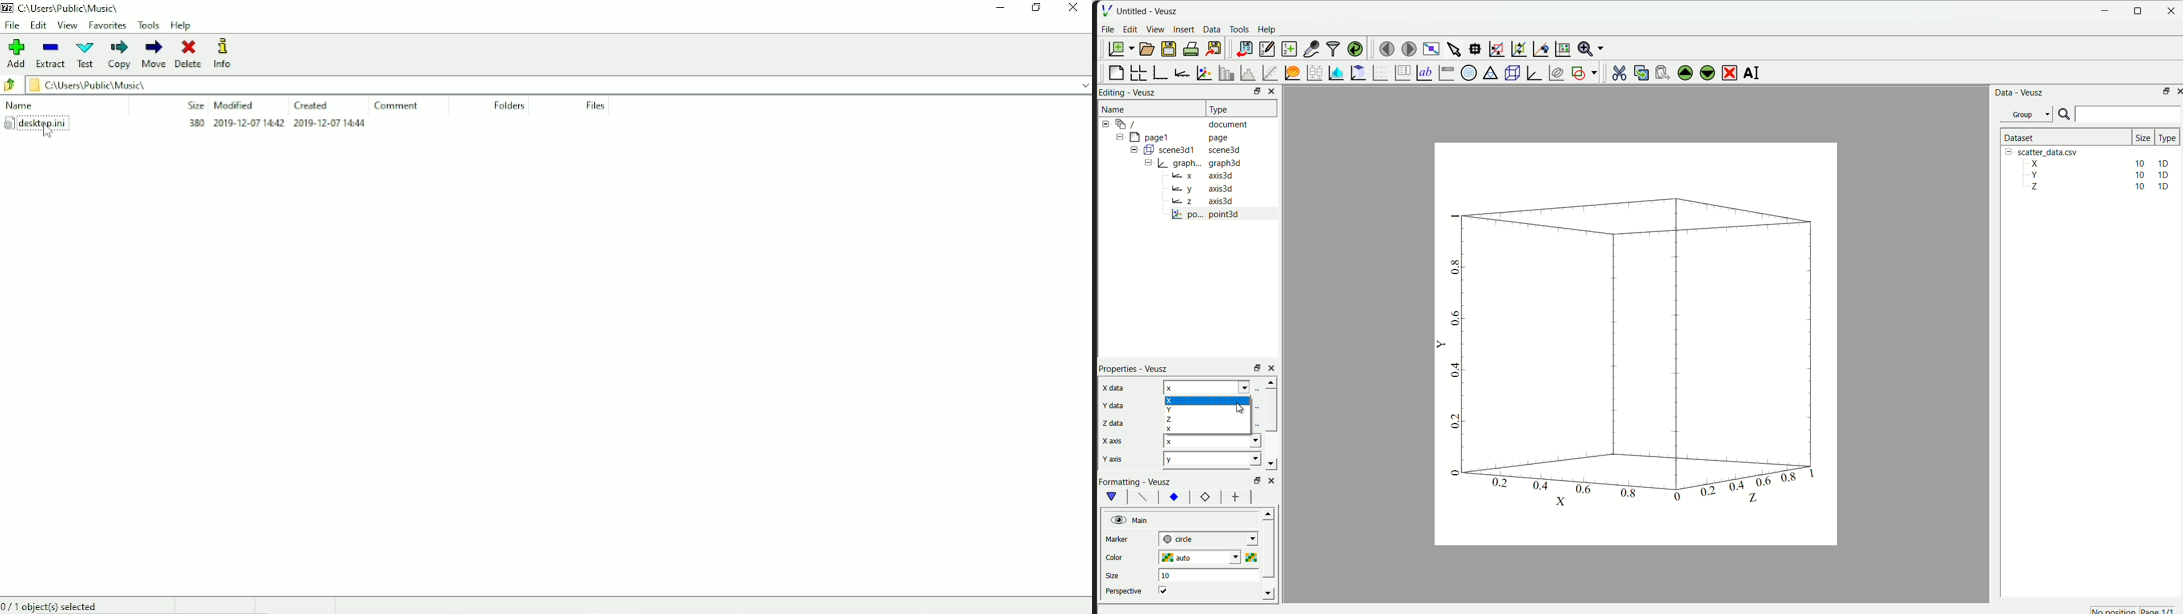 The image size is (2184, 616). Describe the element at coordinates (1634, 346) in the screenshot. I see `canvas` at that location.